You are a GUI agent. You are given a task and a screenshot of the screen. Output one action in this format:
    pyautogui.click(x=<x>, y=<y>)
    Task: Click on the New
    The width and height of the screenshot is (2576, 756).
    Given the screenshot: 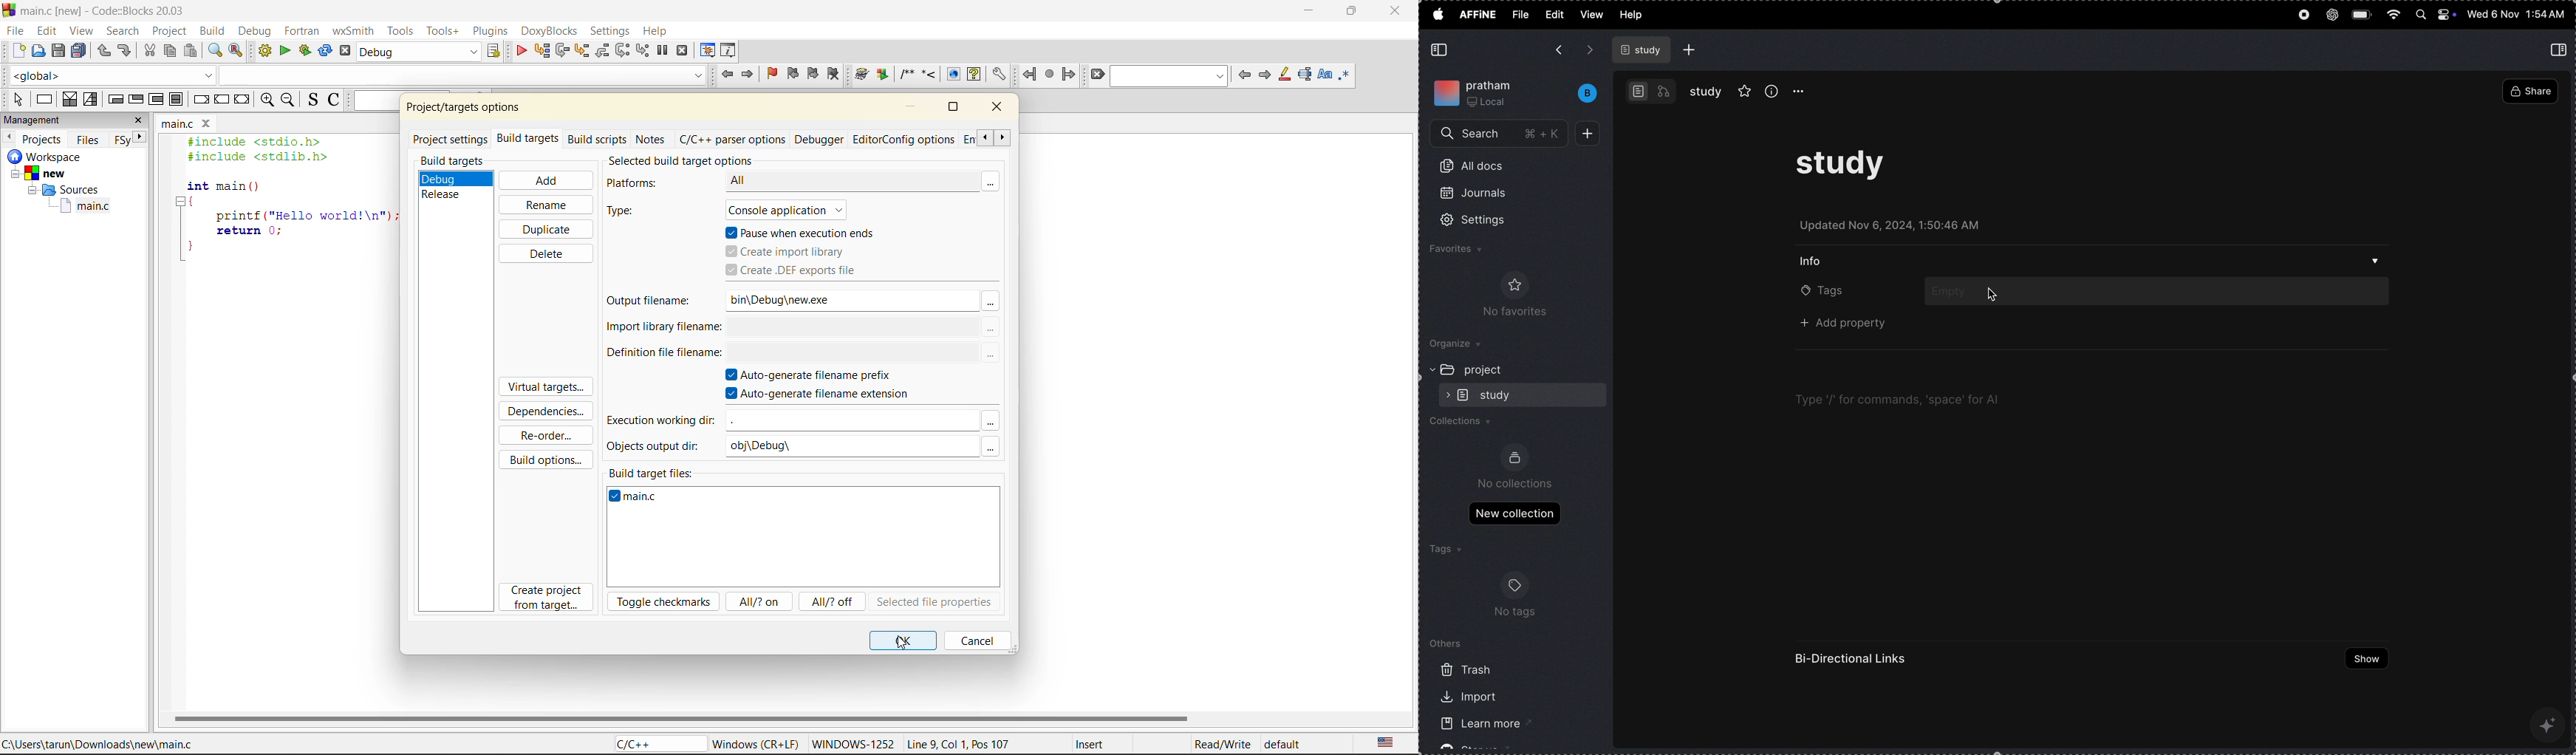 What is the action you would take?
    pyautogui.click(x=48, y=174)
    